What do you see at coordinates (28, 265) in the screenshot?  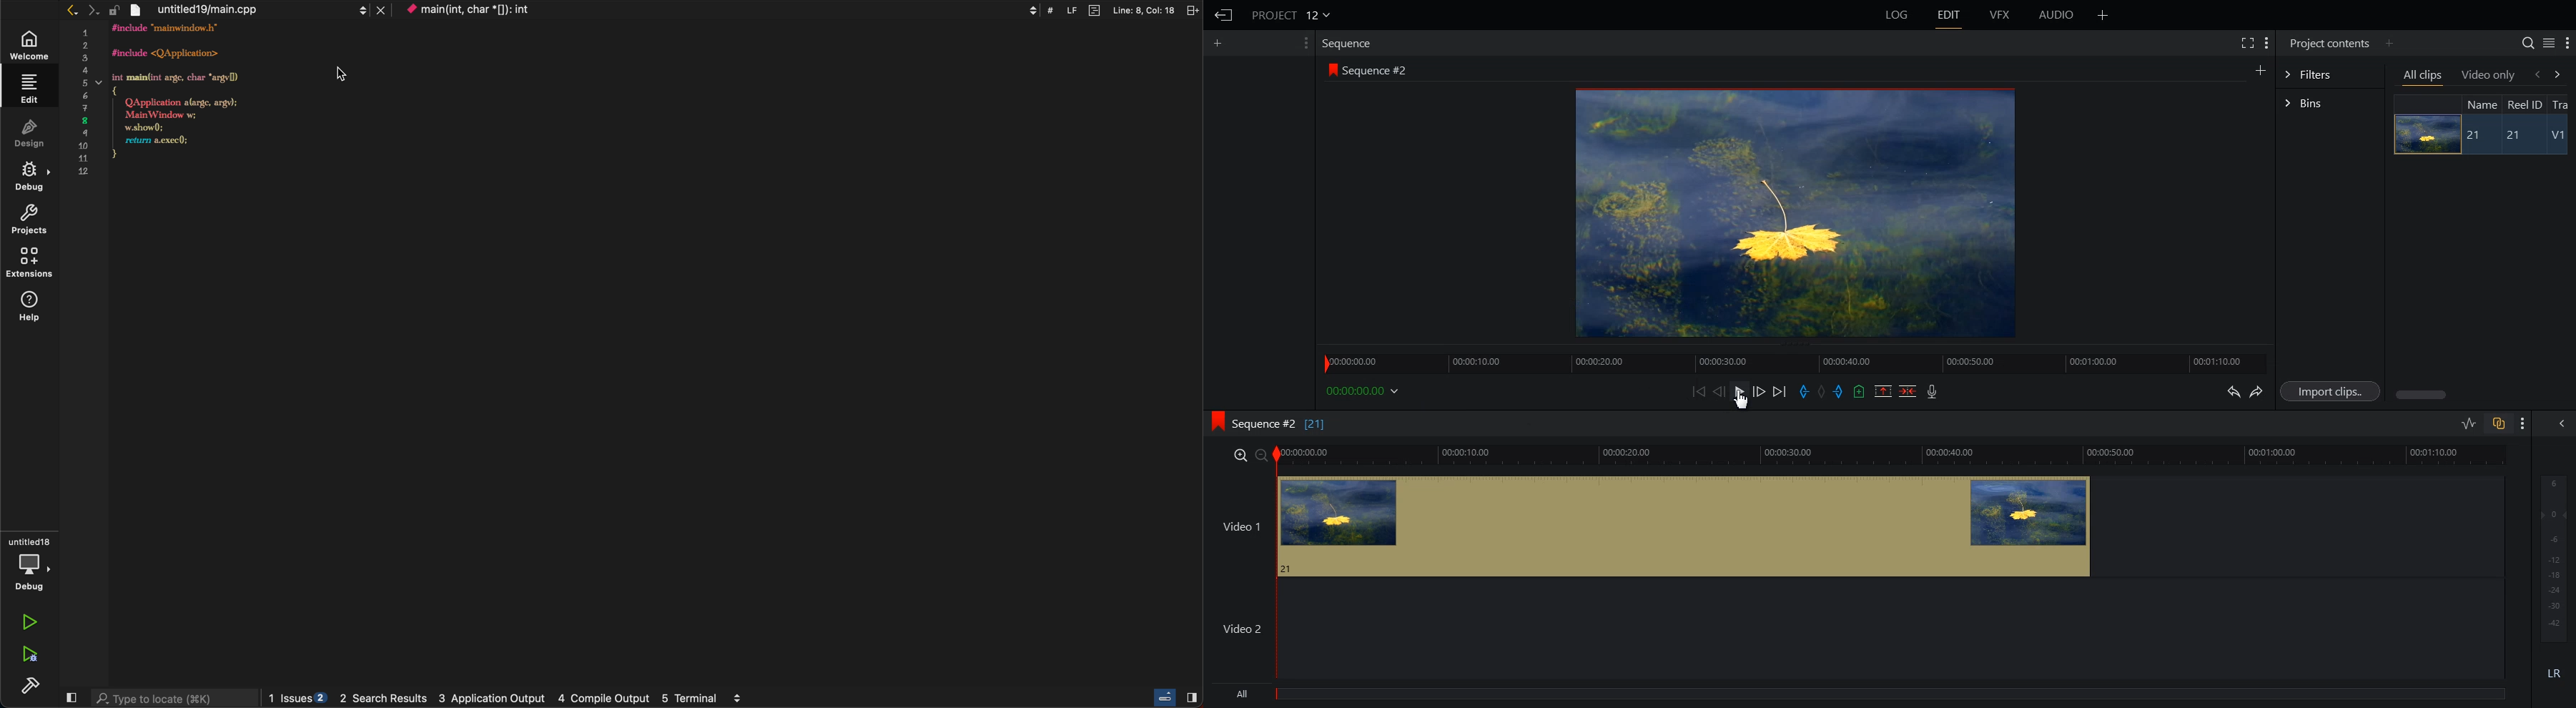 I see `extensions` at bounding box center [28, 265].